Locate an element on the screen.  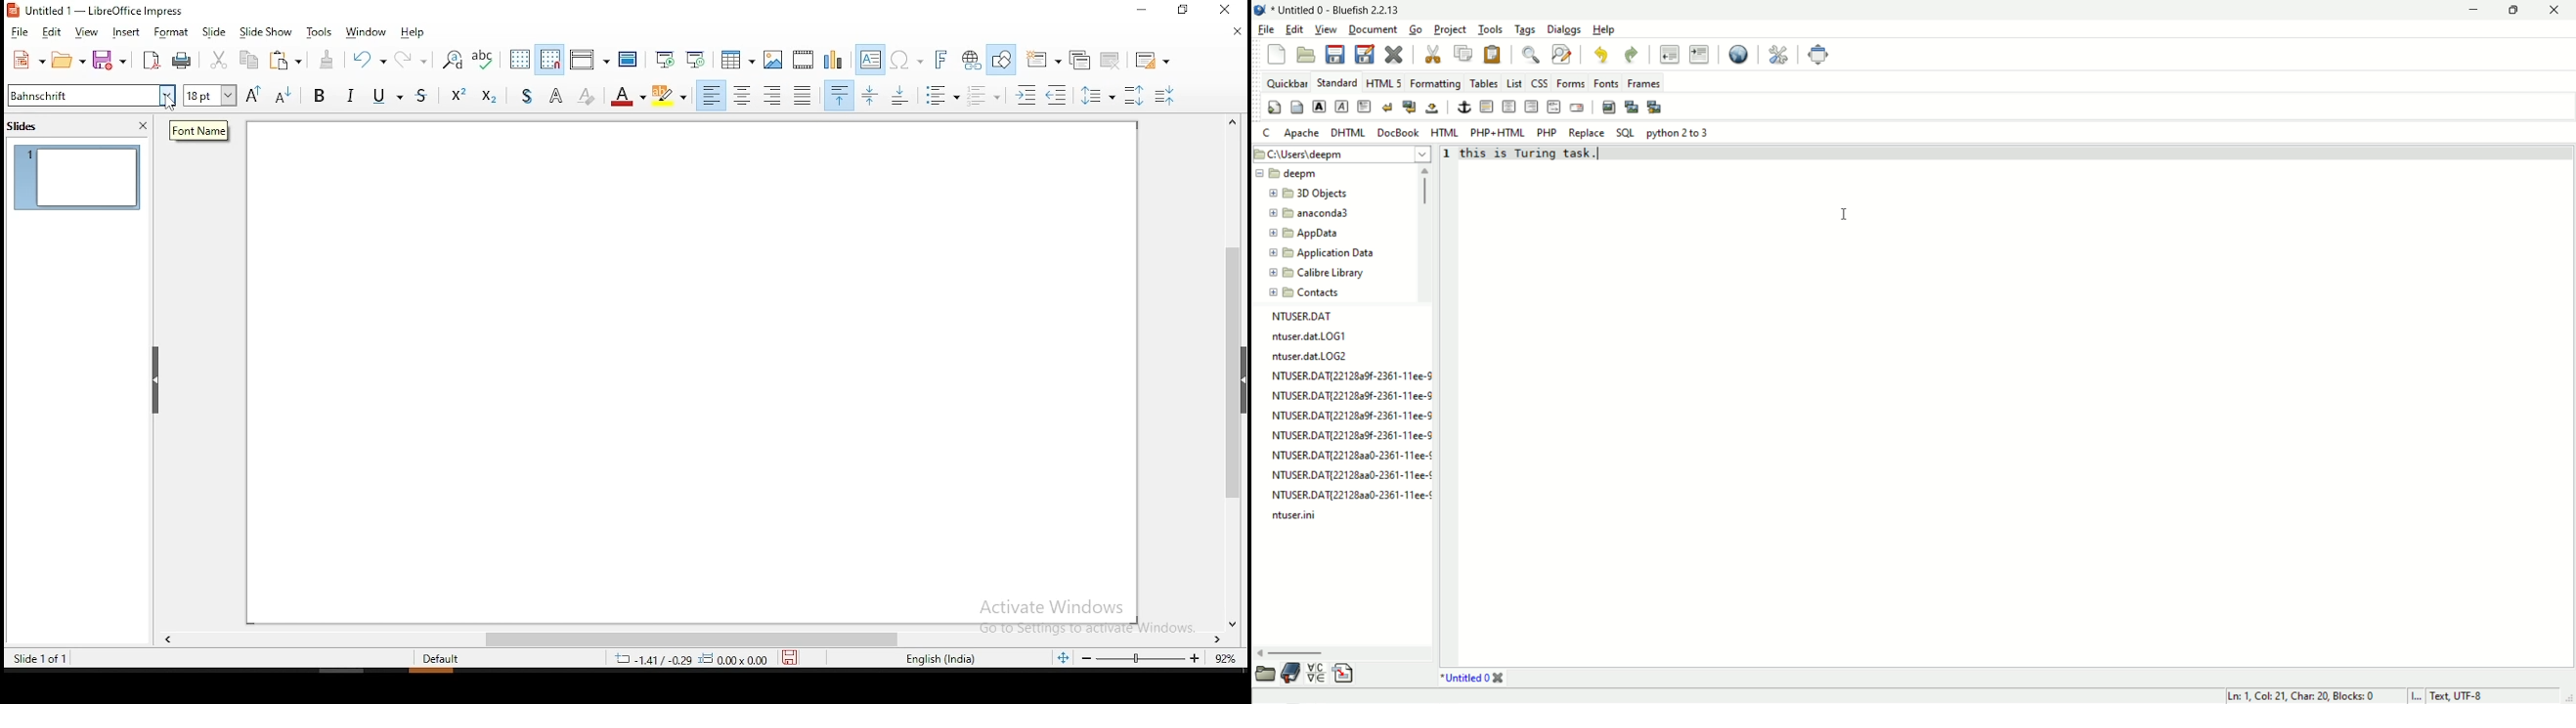
icrease paragraph spacing is located at coordinates (1133, 95).